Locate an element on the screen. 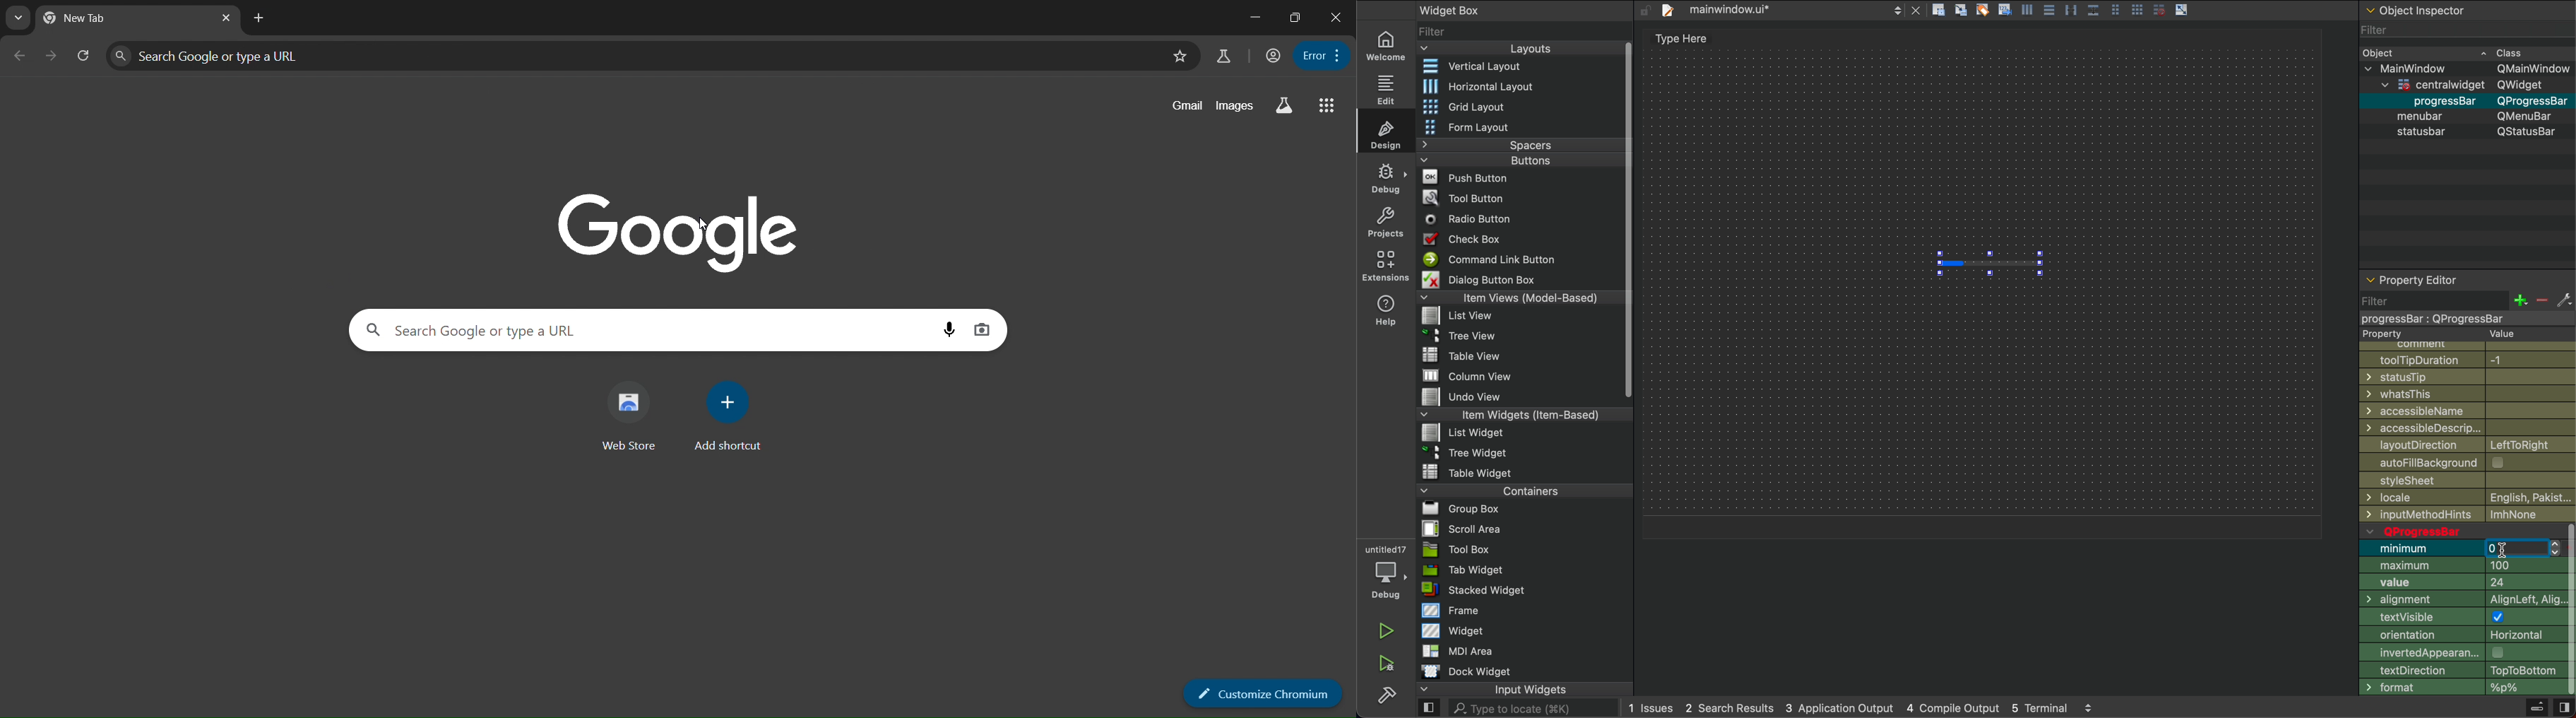 The width and height of the screenshot is (2576, 728). value is located at coordinates (2461, 584).